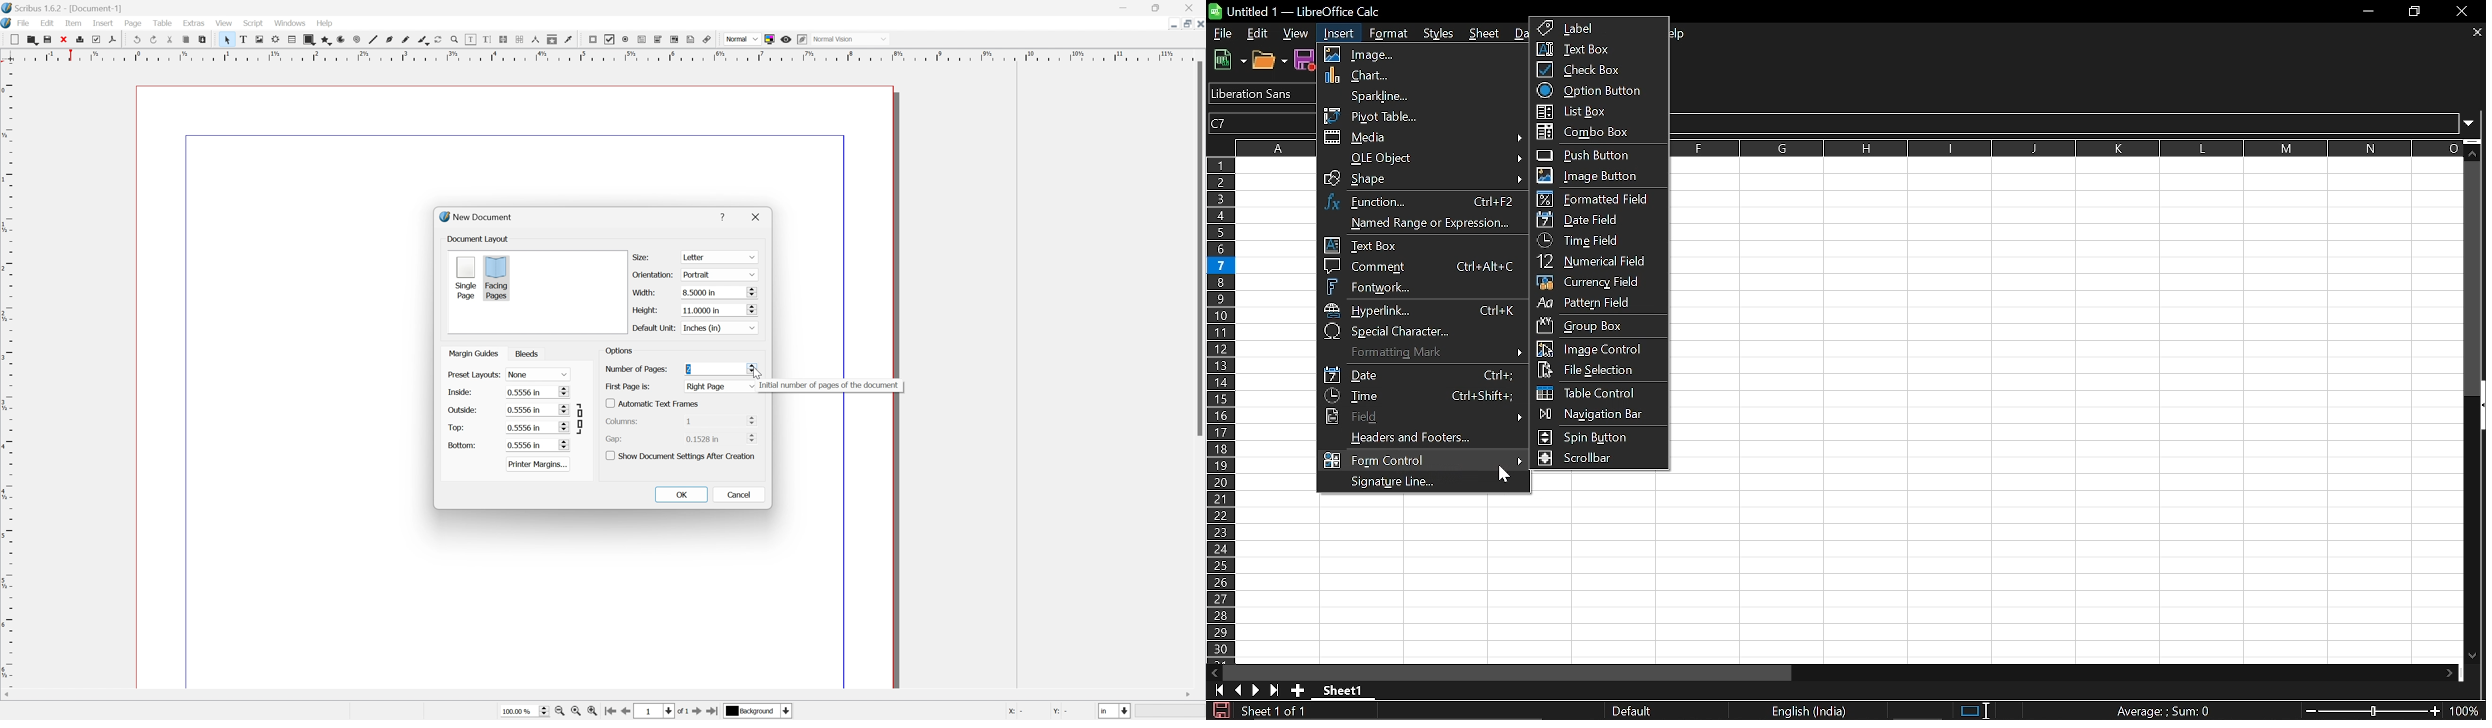 Image resolution: width=2492 pixels, height=728 pixels. Describe the element at coordinates (1275, 690) in the screenshot. I see `Last sheet` at that location.